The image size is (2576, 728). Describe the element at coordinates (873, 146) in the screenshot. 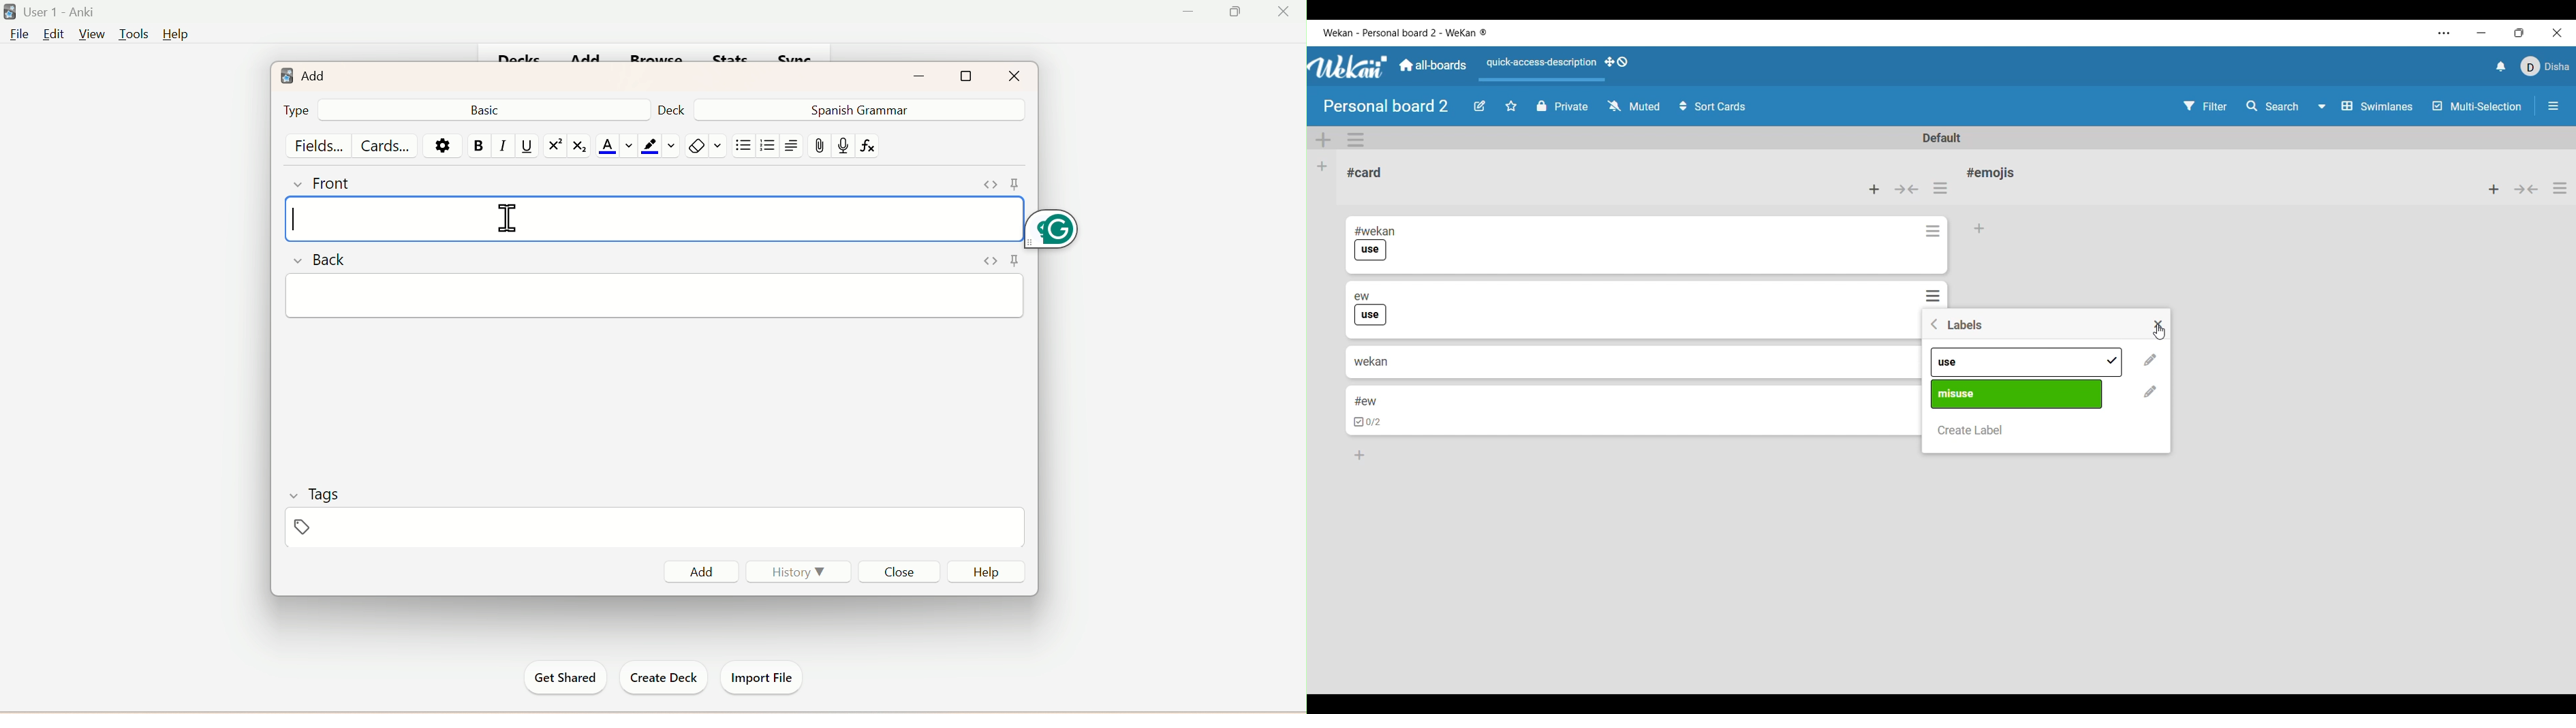

I see `fx` at that location.